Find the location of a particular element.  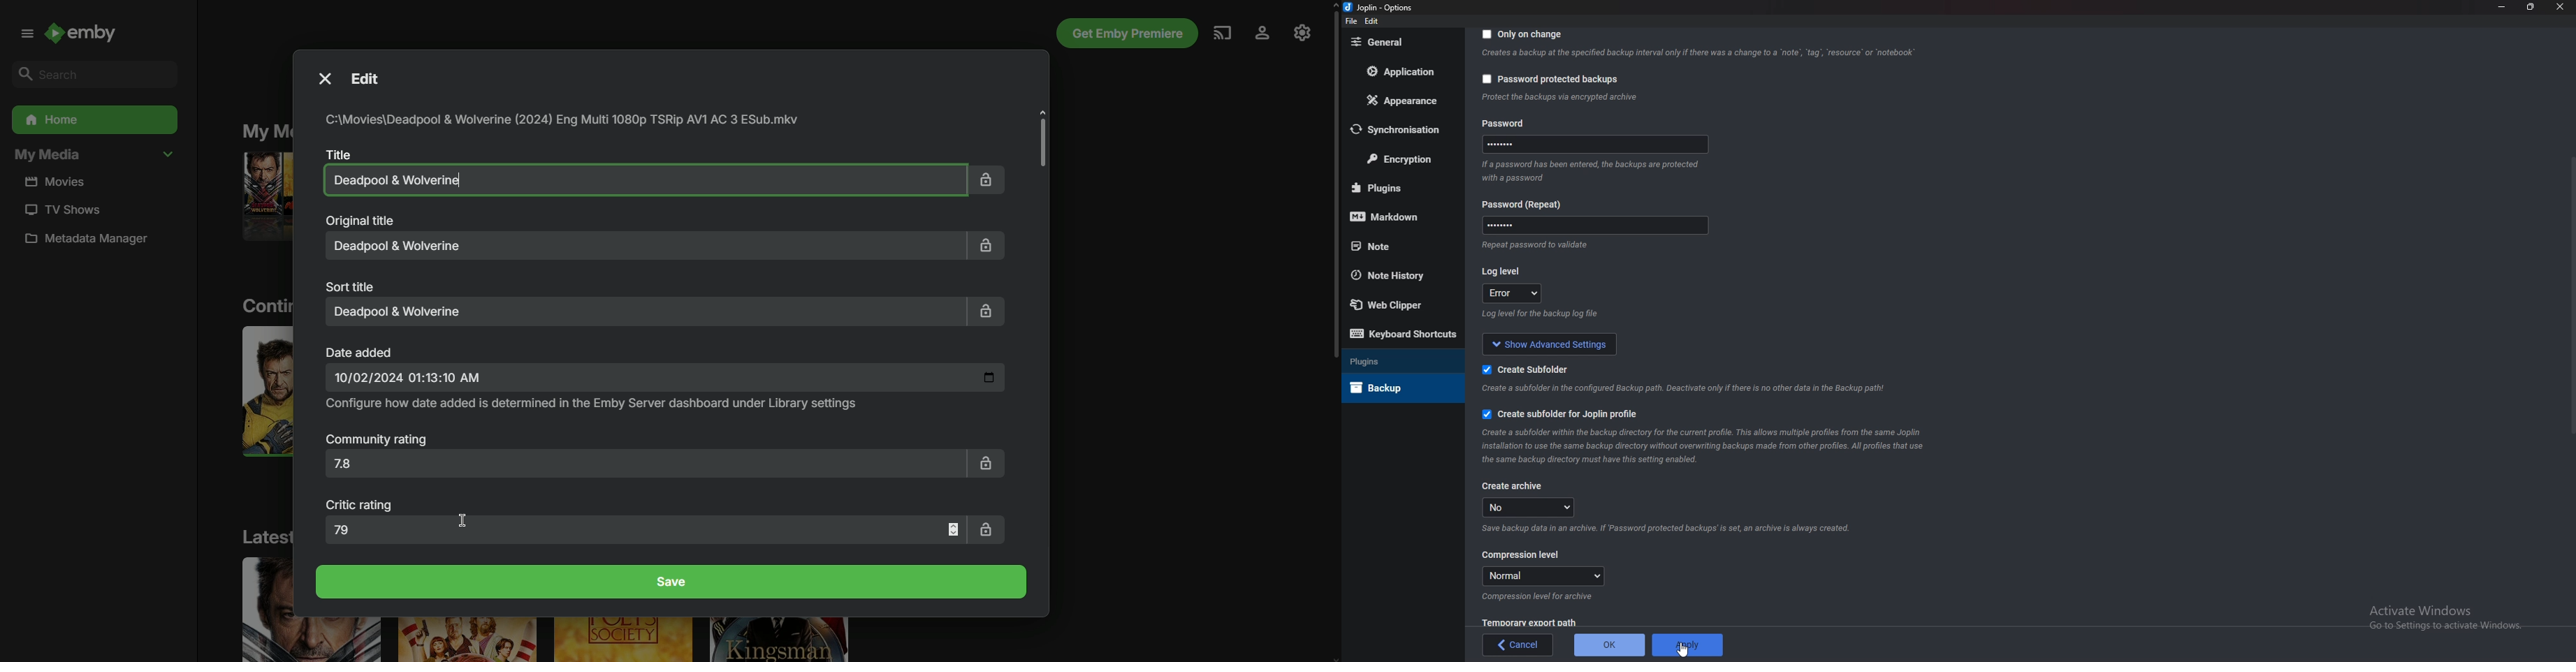

file is located at coordinates (1350, 22).